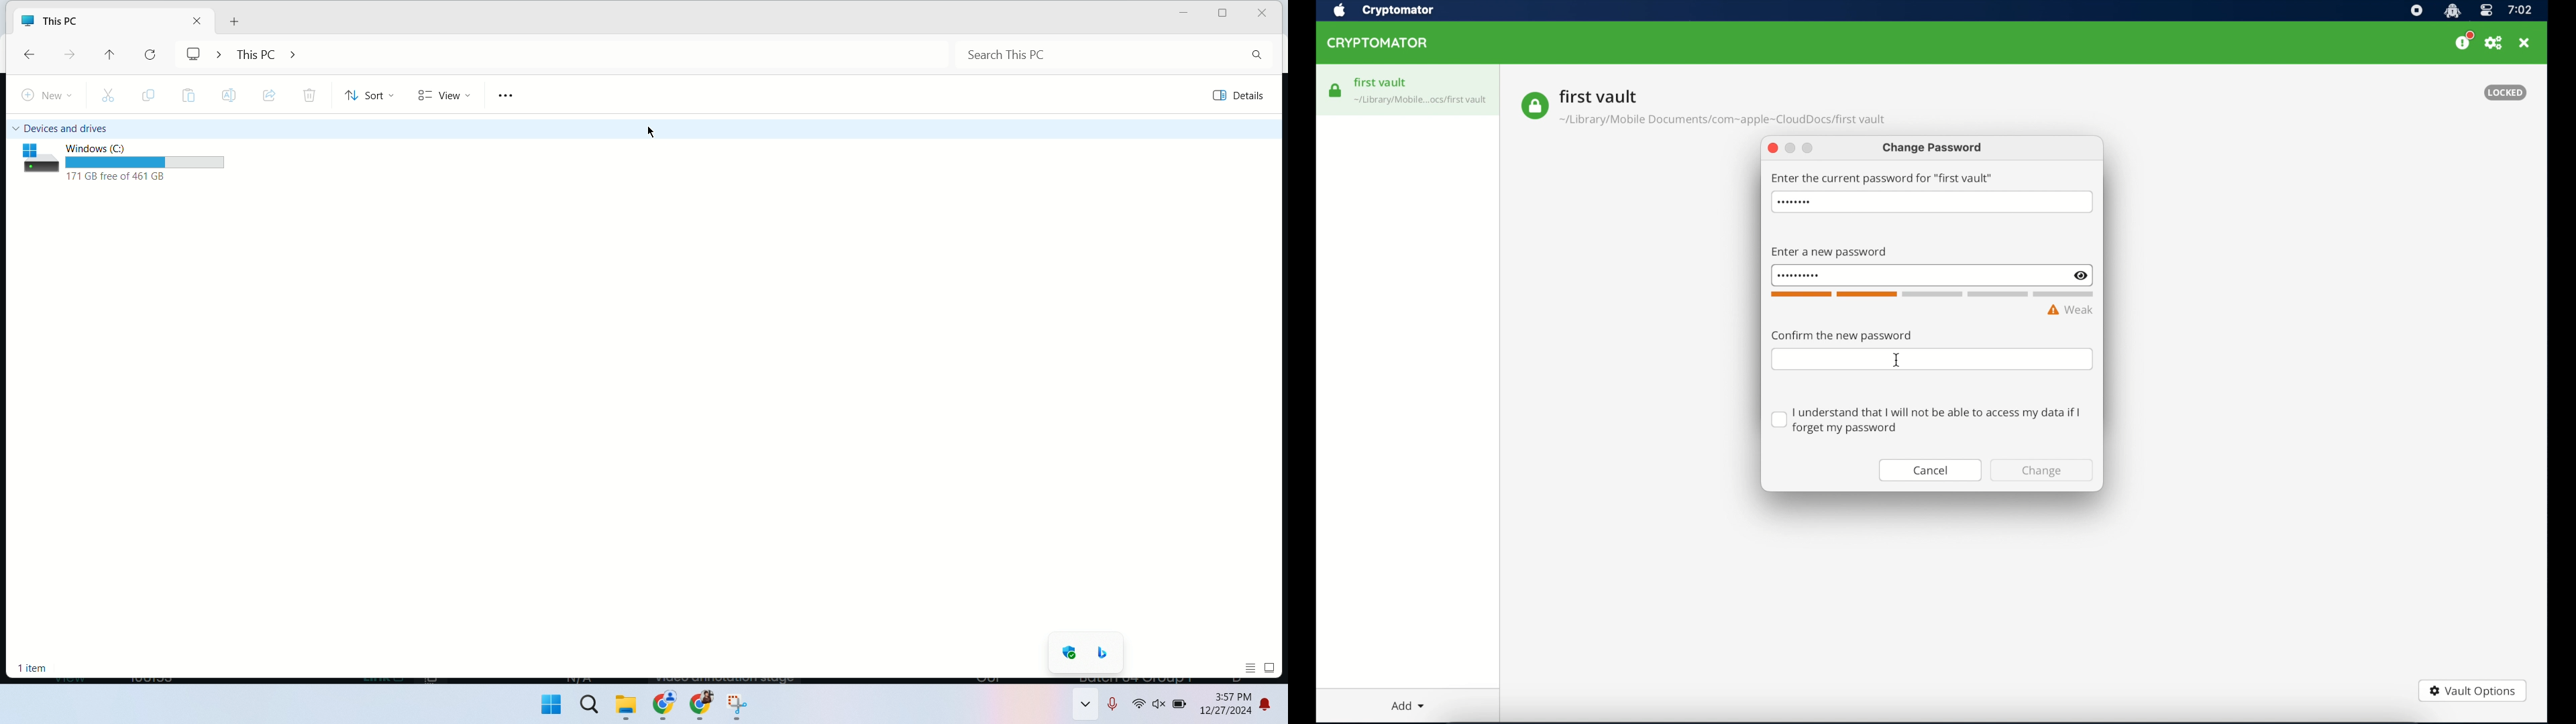 This screenshot has height=728, width=2576. Describe the element at coordinates (1381, 82) in the screenshot. I see `first vault` at that location.